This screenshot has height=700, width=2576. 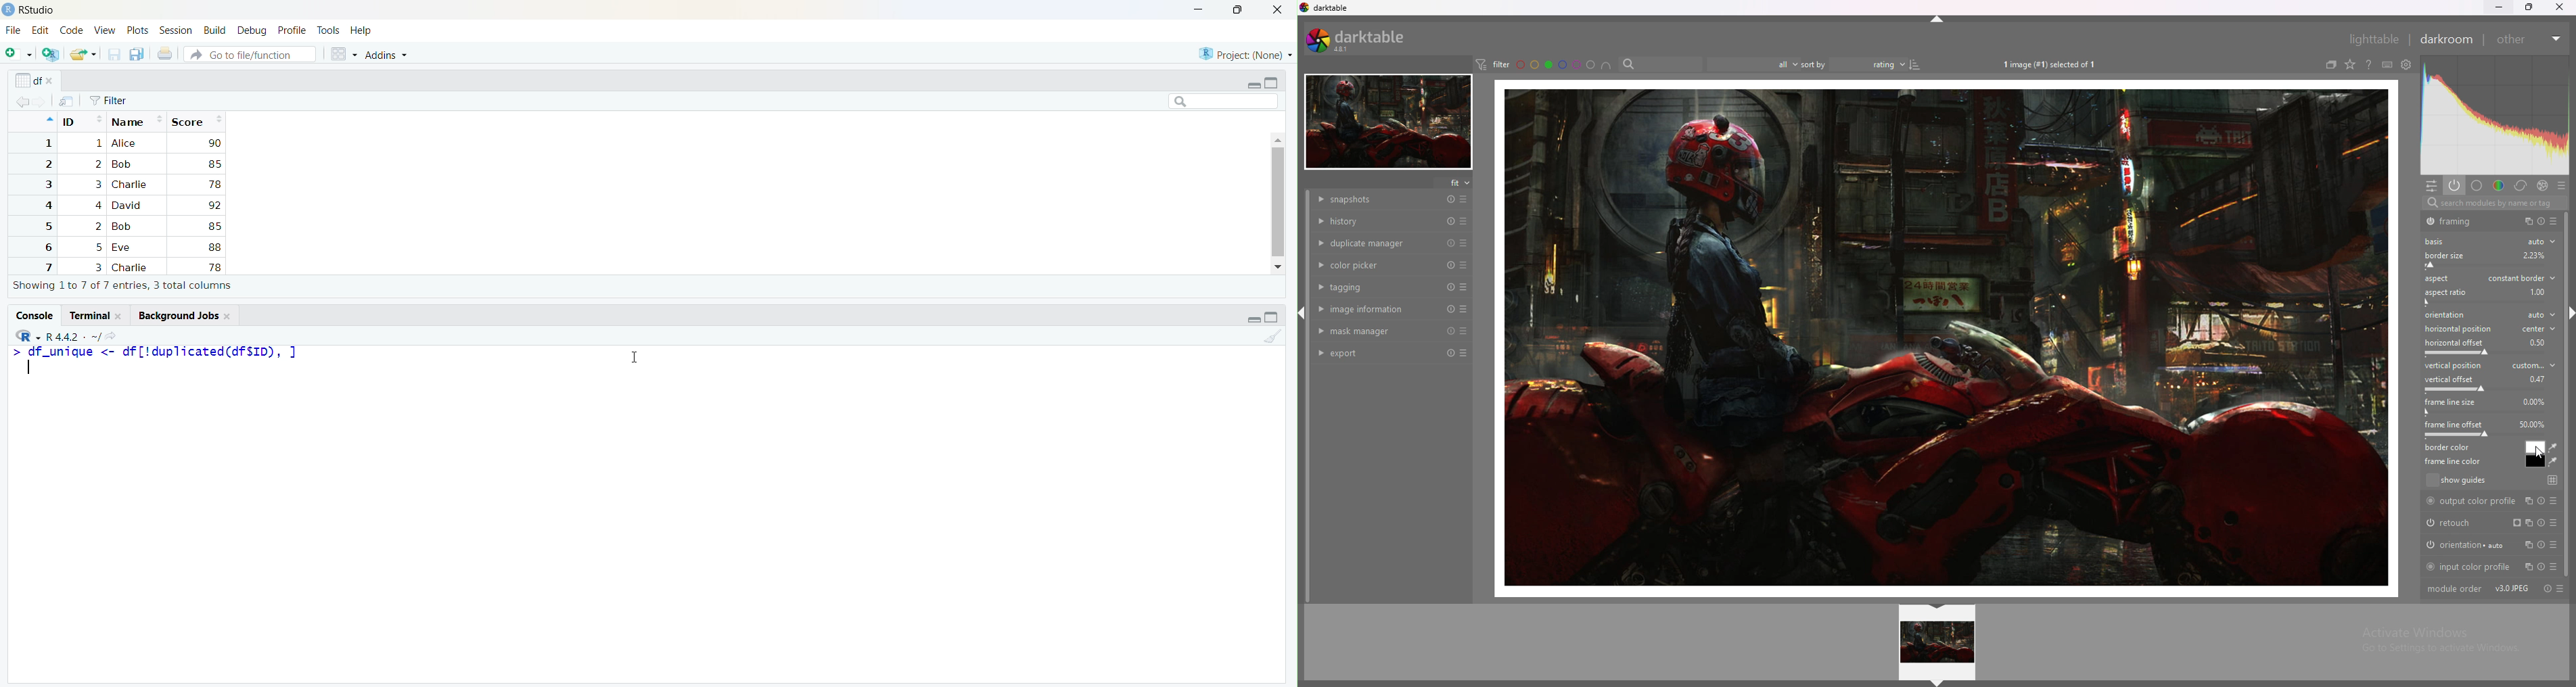 I want to click on Eve, so click(x=124, y=248).